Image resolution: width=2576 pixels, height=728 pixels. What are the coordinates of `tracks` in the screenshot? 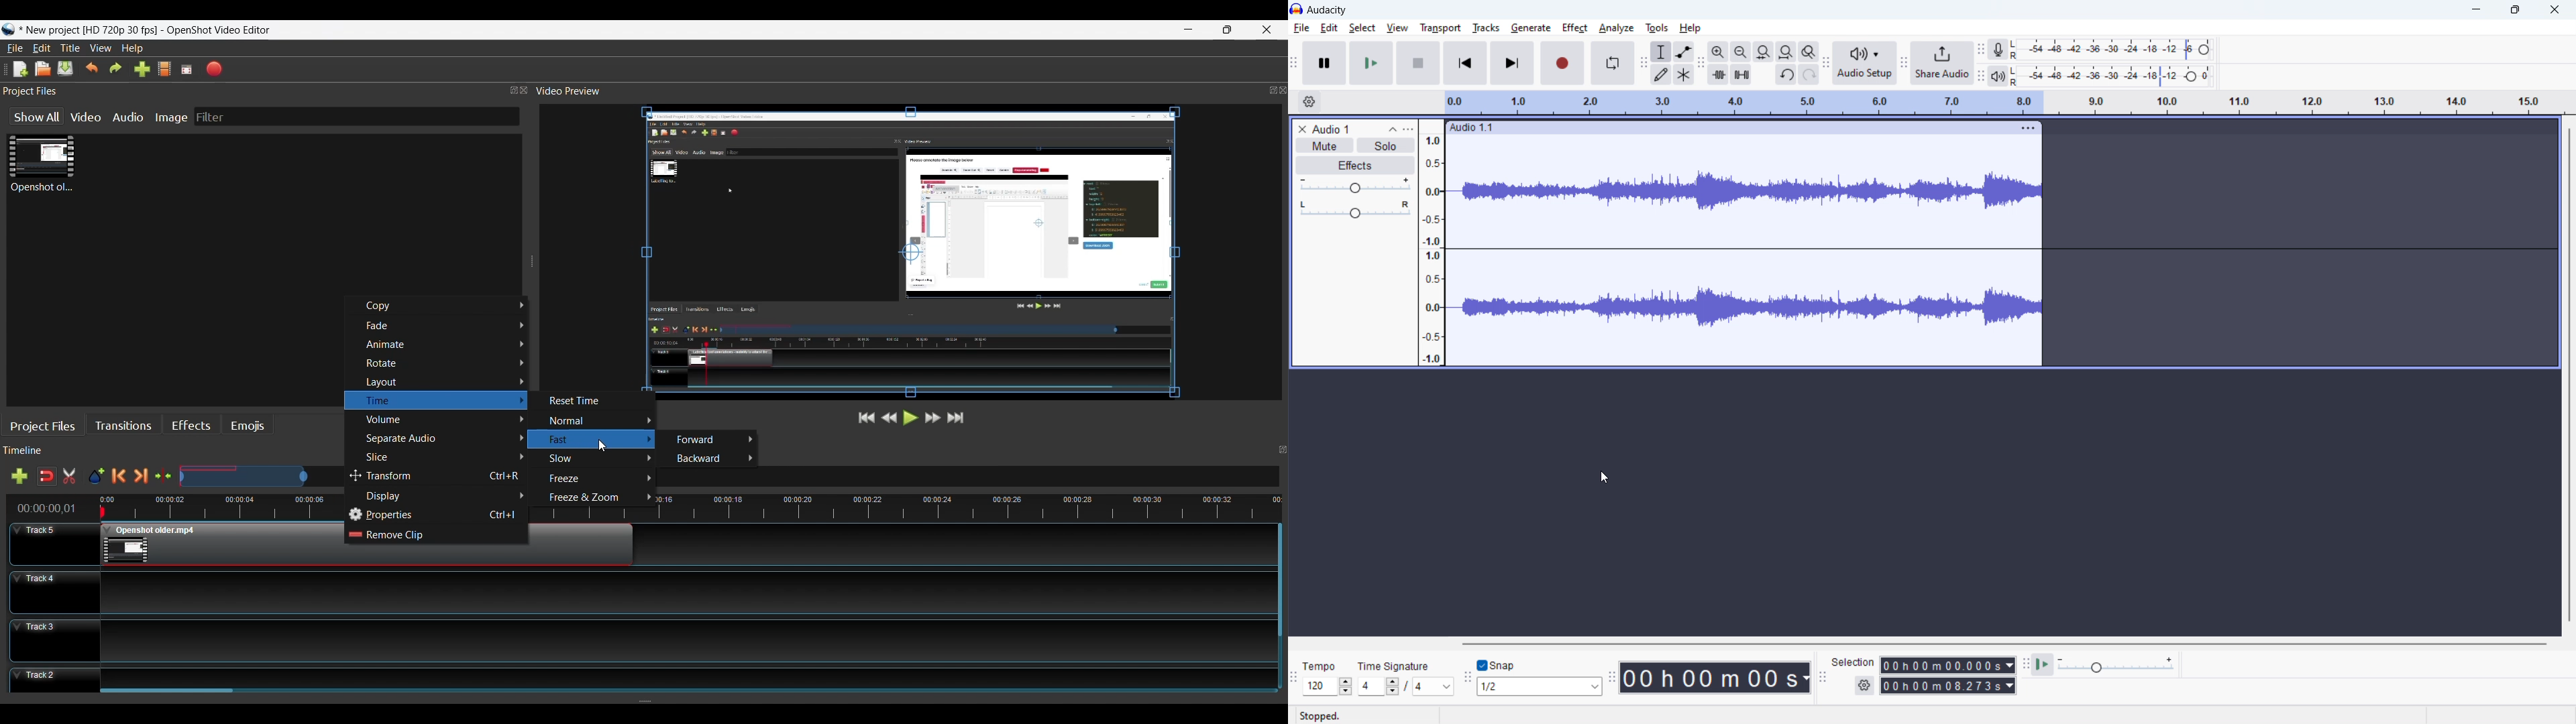 It's located at (1487, 28).